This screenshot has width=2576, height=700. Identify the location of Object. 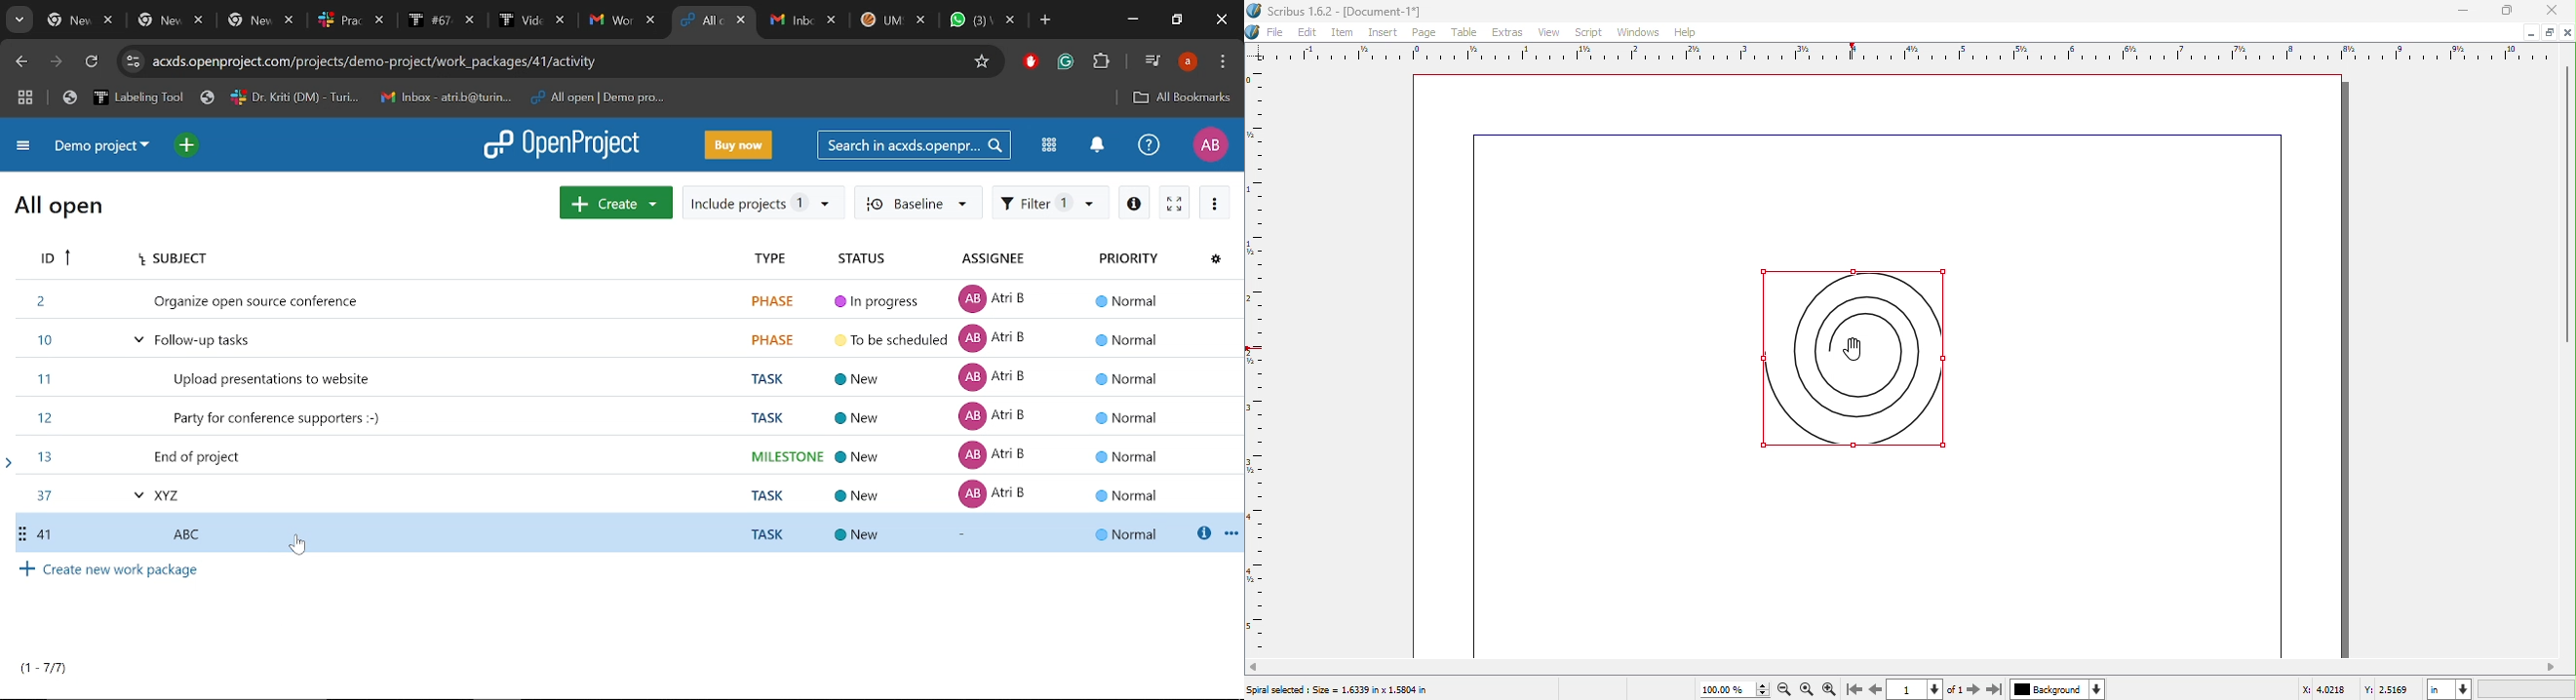
(1843, 353).